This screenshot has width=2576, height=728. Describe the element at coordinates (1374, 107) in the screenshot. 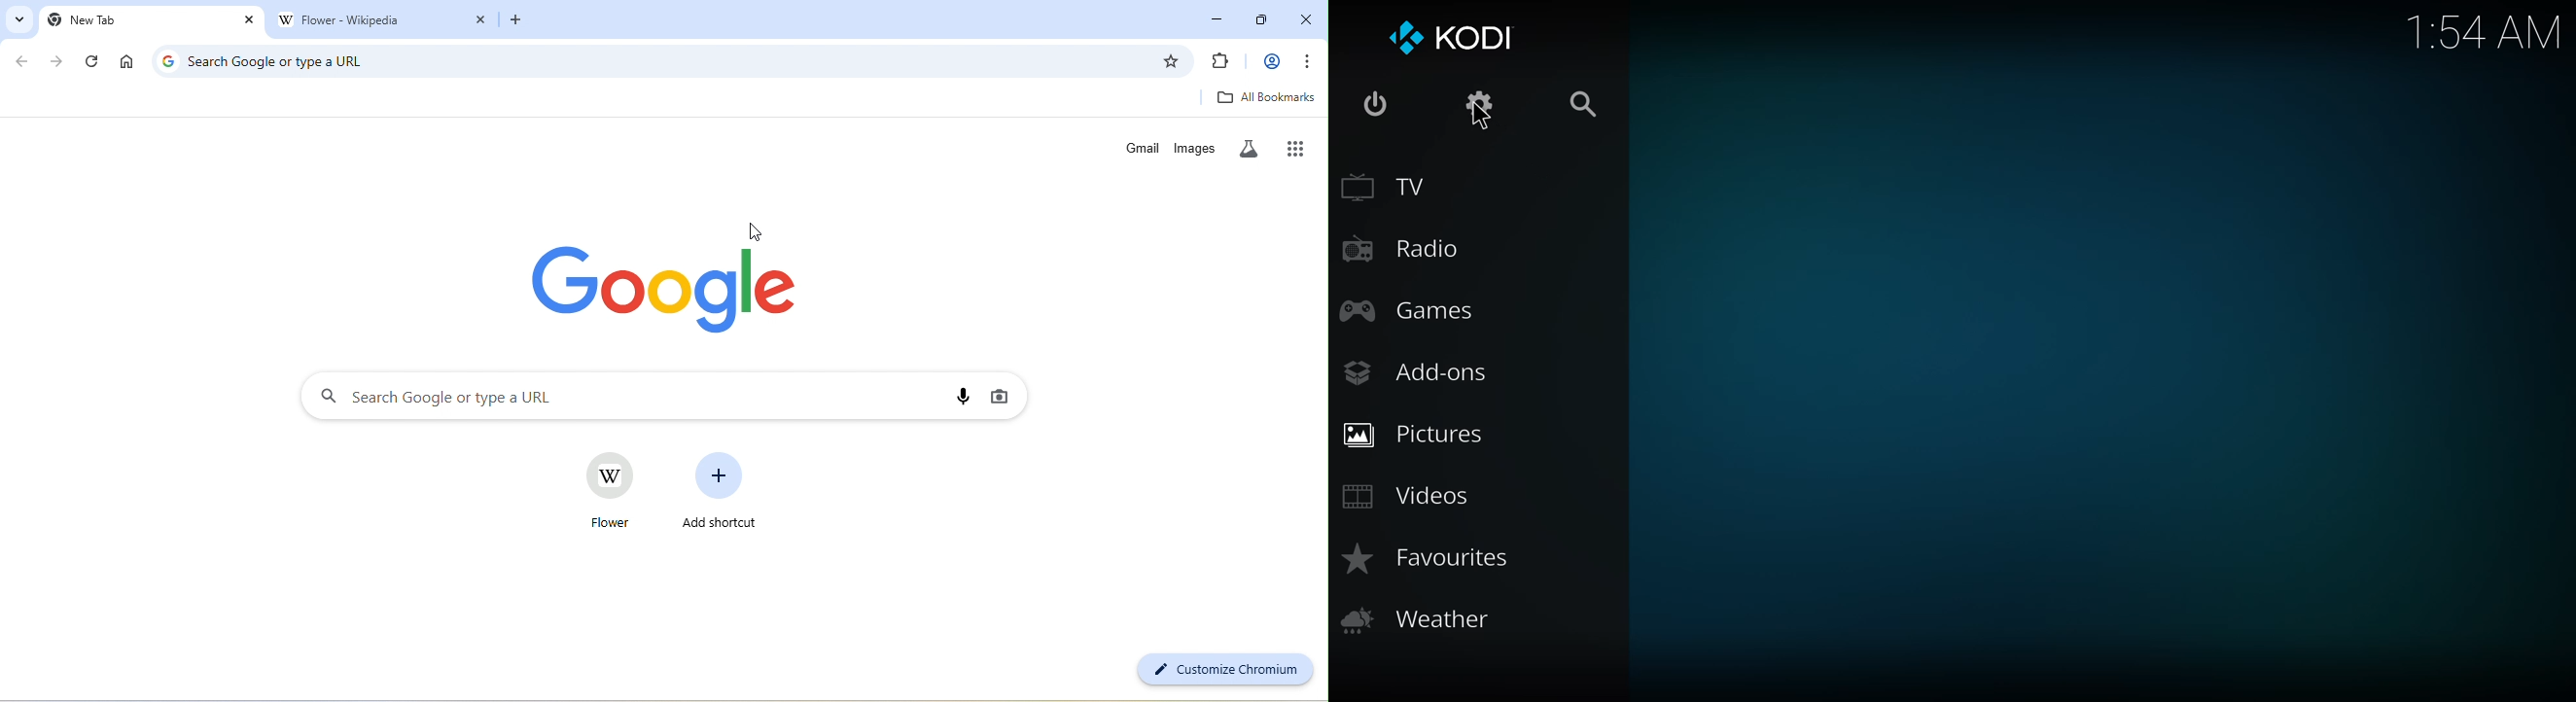

I see `power` at that location.